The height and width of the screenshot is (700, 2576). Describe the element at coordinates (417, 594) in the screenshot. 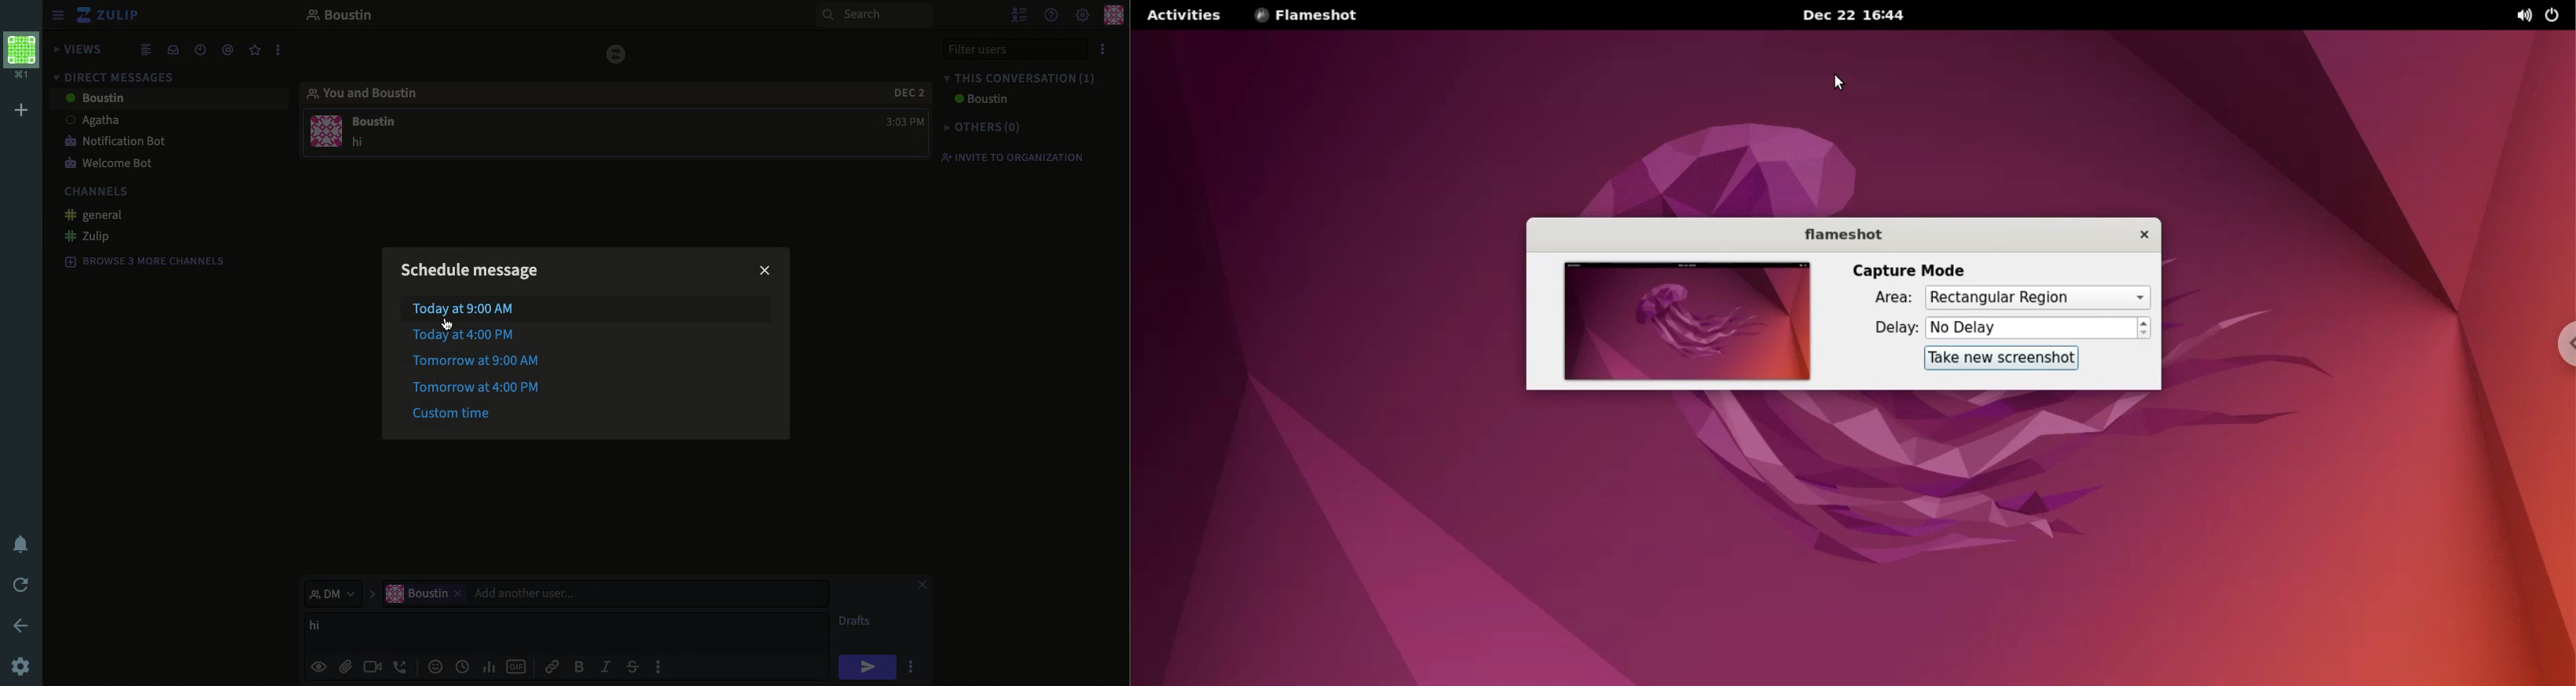

I see `current user "Boustin"` at that location.